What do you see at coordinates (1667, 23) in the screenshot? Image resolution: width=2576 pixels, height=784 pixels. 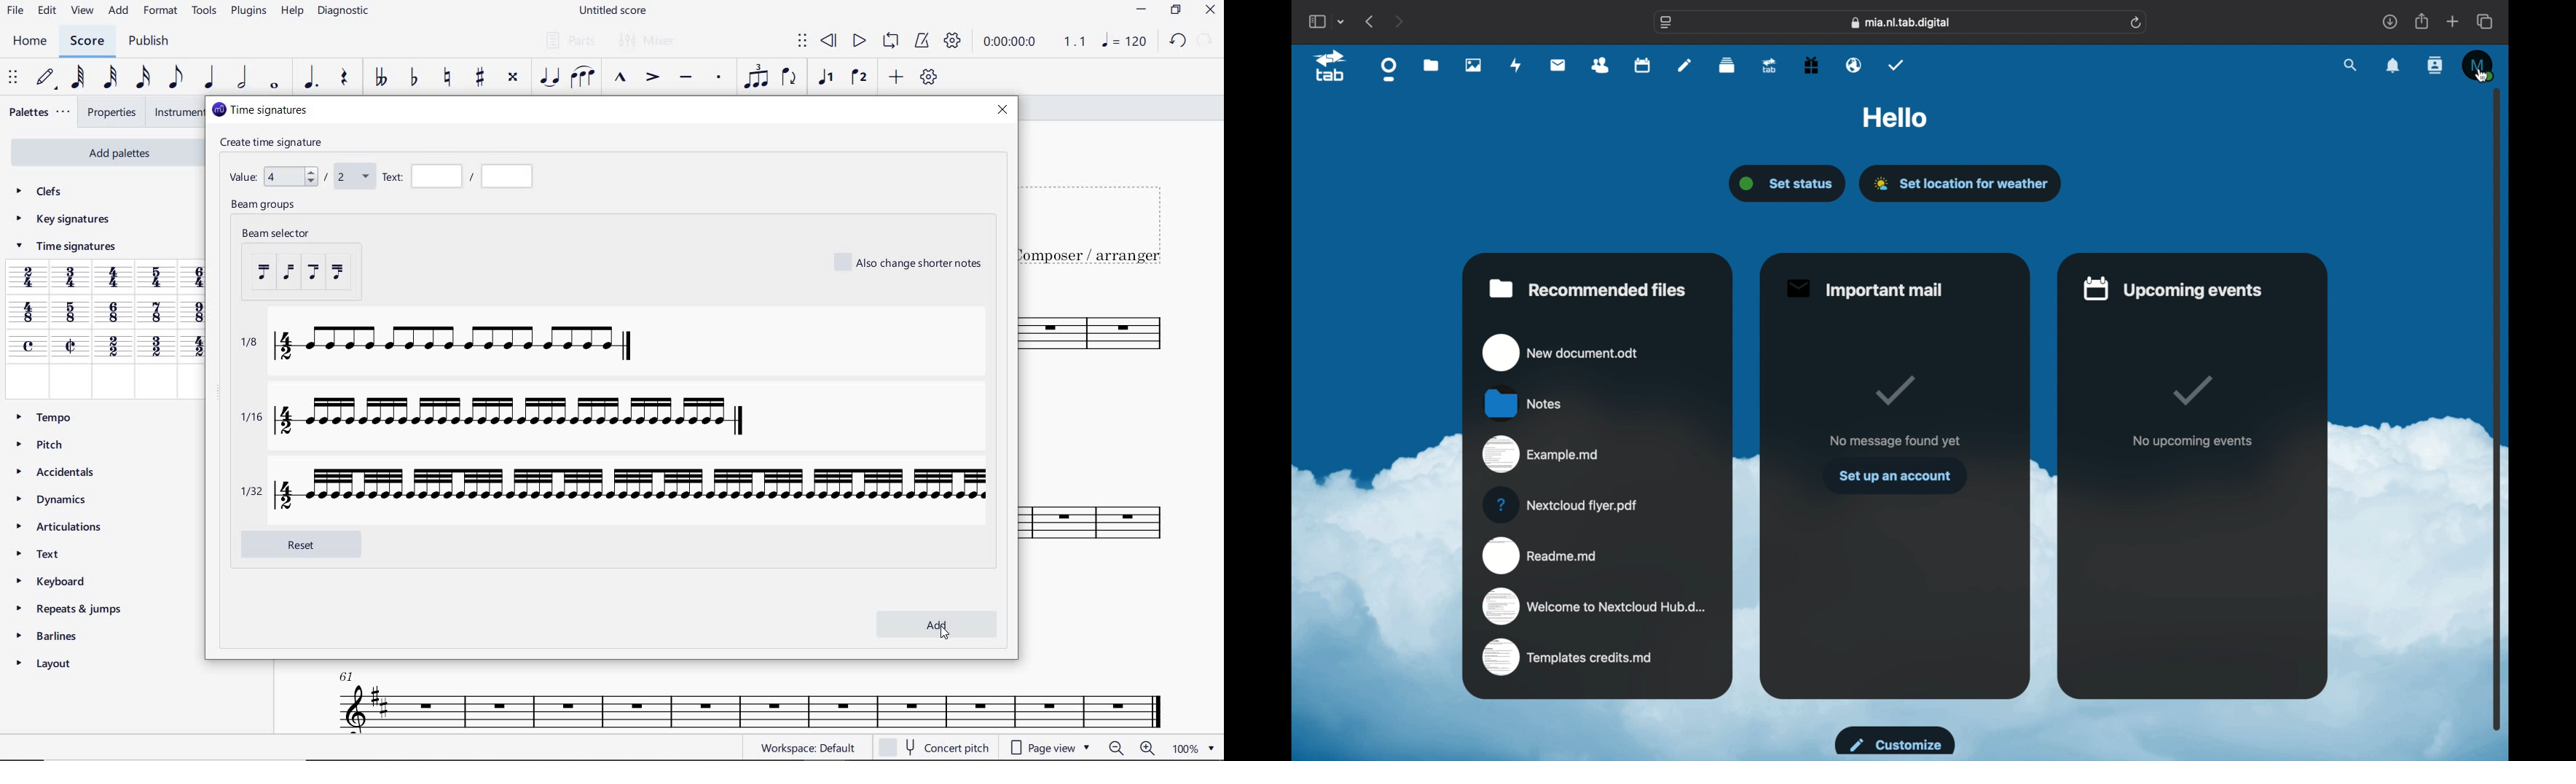 I see `website settings` at bounding box center [1667, 23].